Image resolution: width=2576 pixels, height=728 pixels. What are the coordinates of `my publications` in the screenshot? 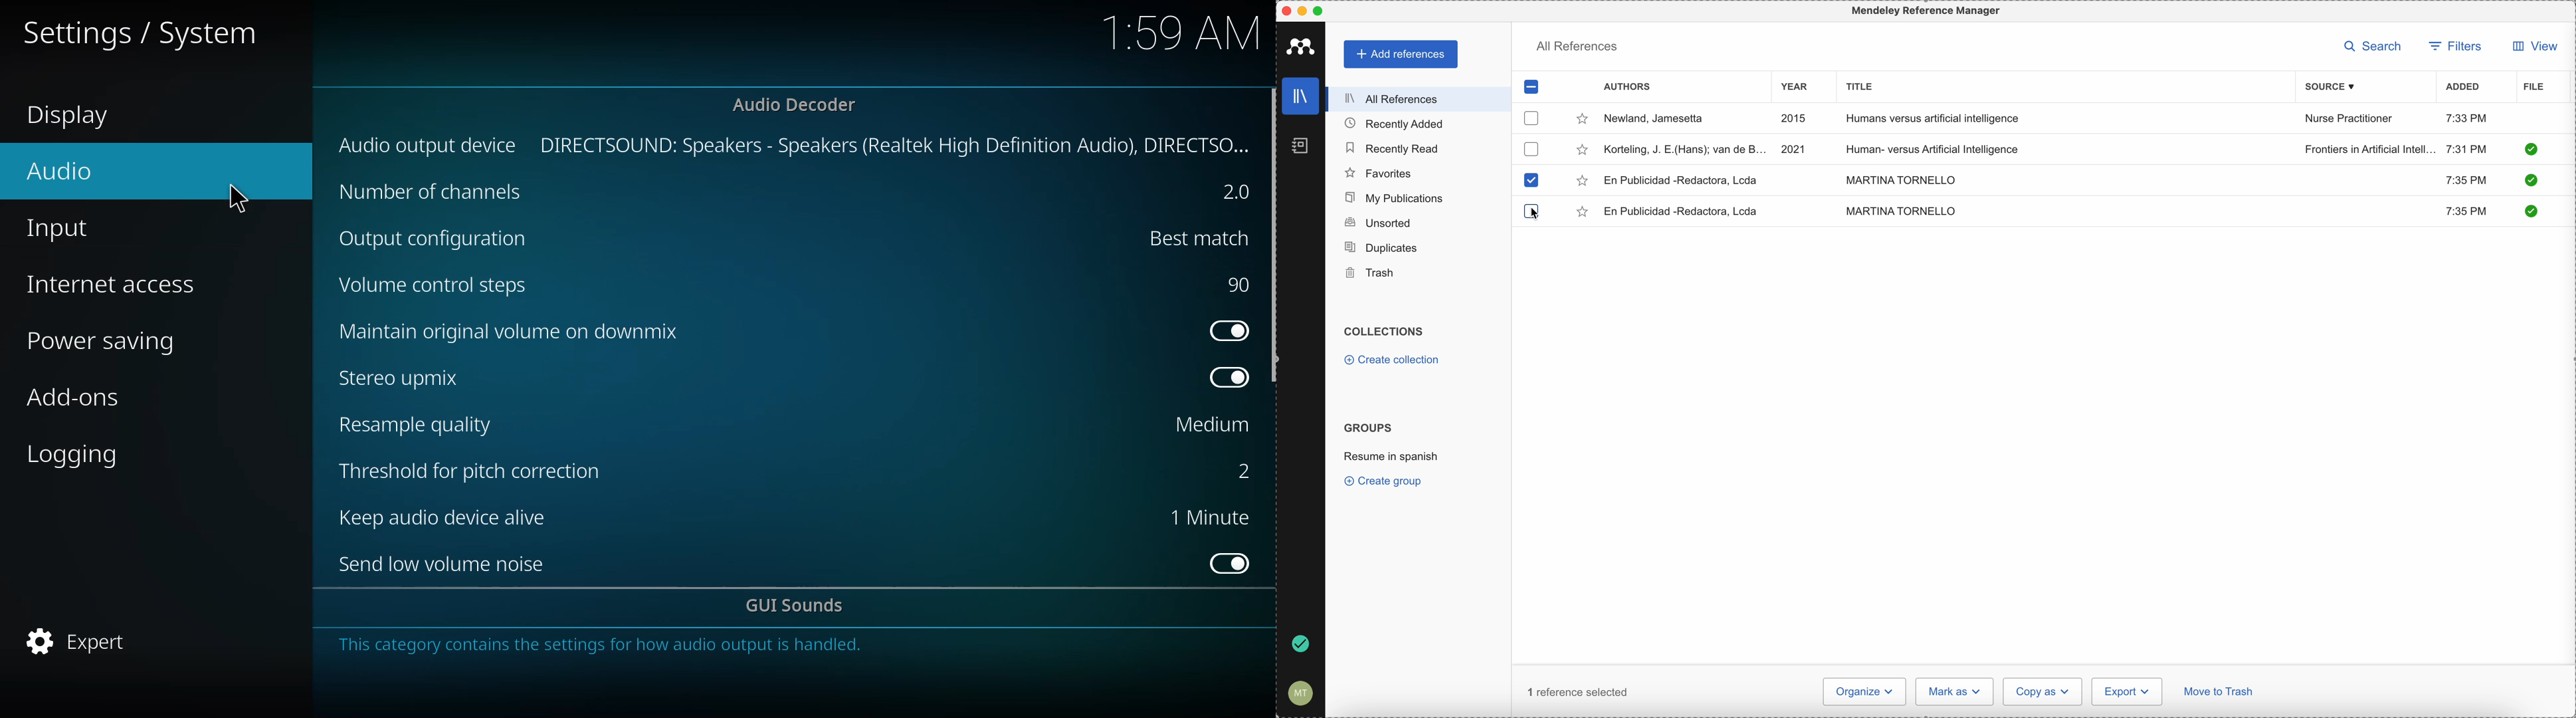 It's located at (1395, 198).